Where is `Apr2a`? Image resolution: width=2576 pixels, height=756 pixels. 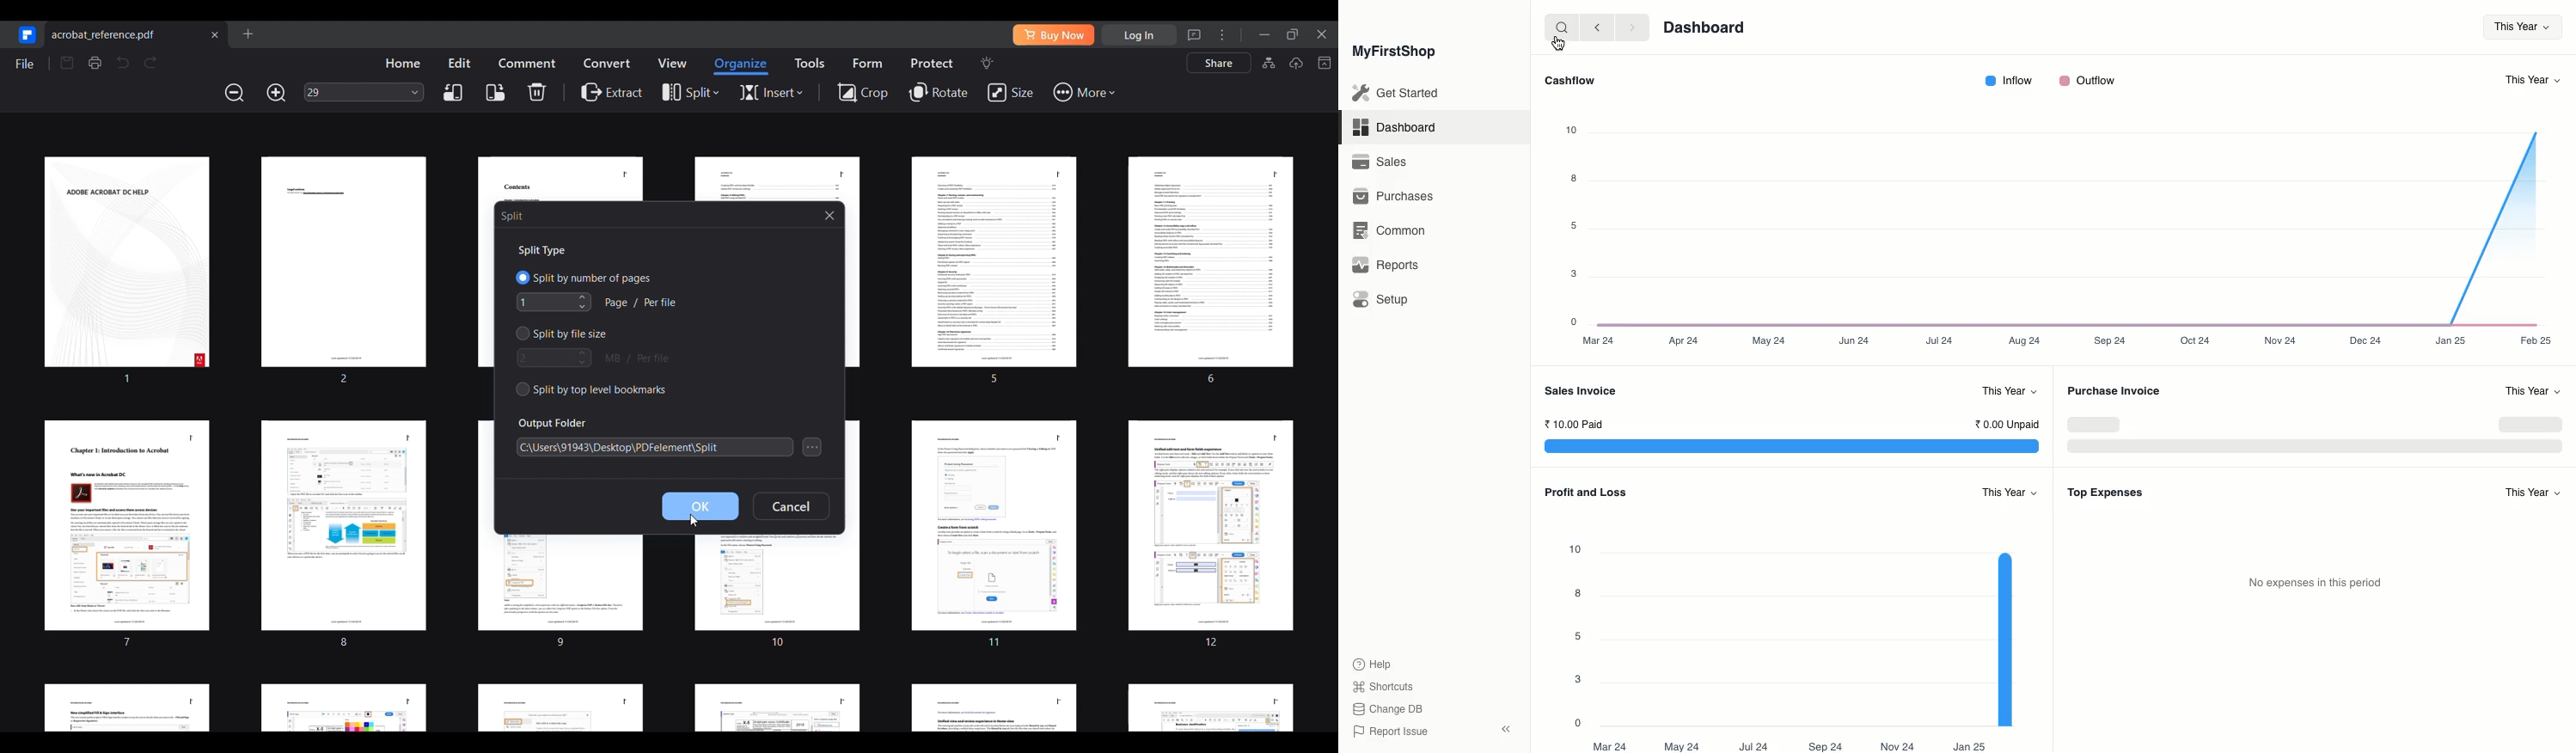
Apr2a is located at coordinates (1684, 340).